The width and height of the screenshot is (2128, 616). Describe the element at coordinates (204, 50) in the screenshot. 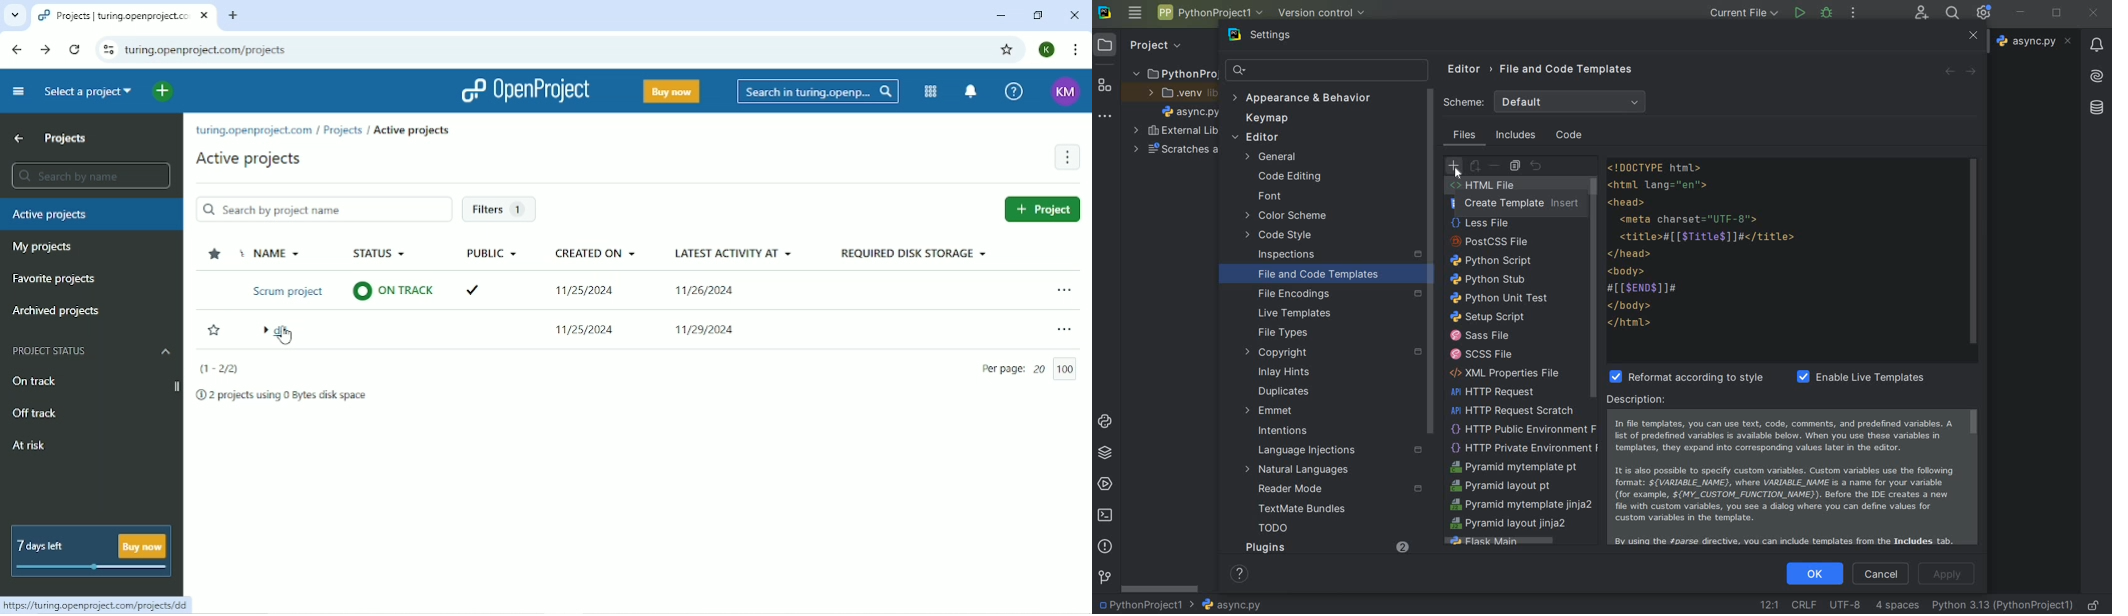

I see `Site` at that location.